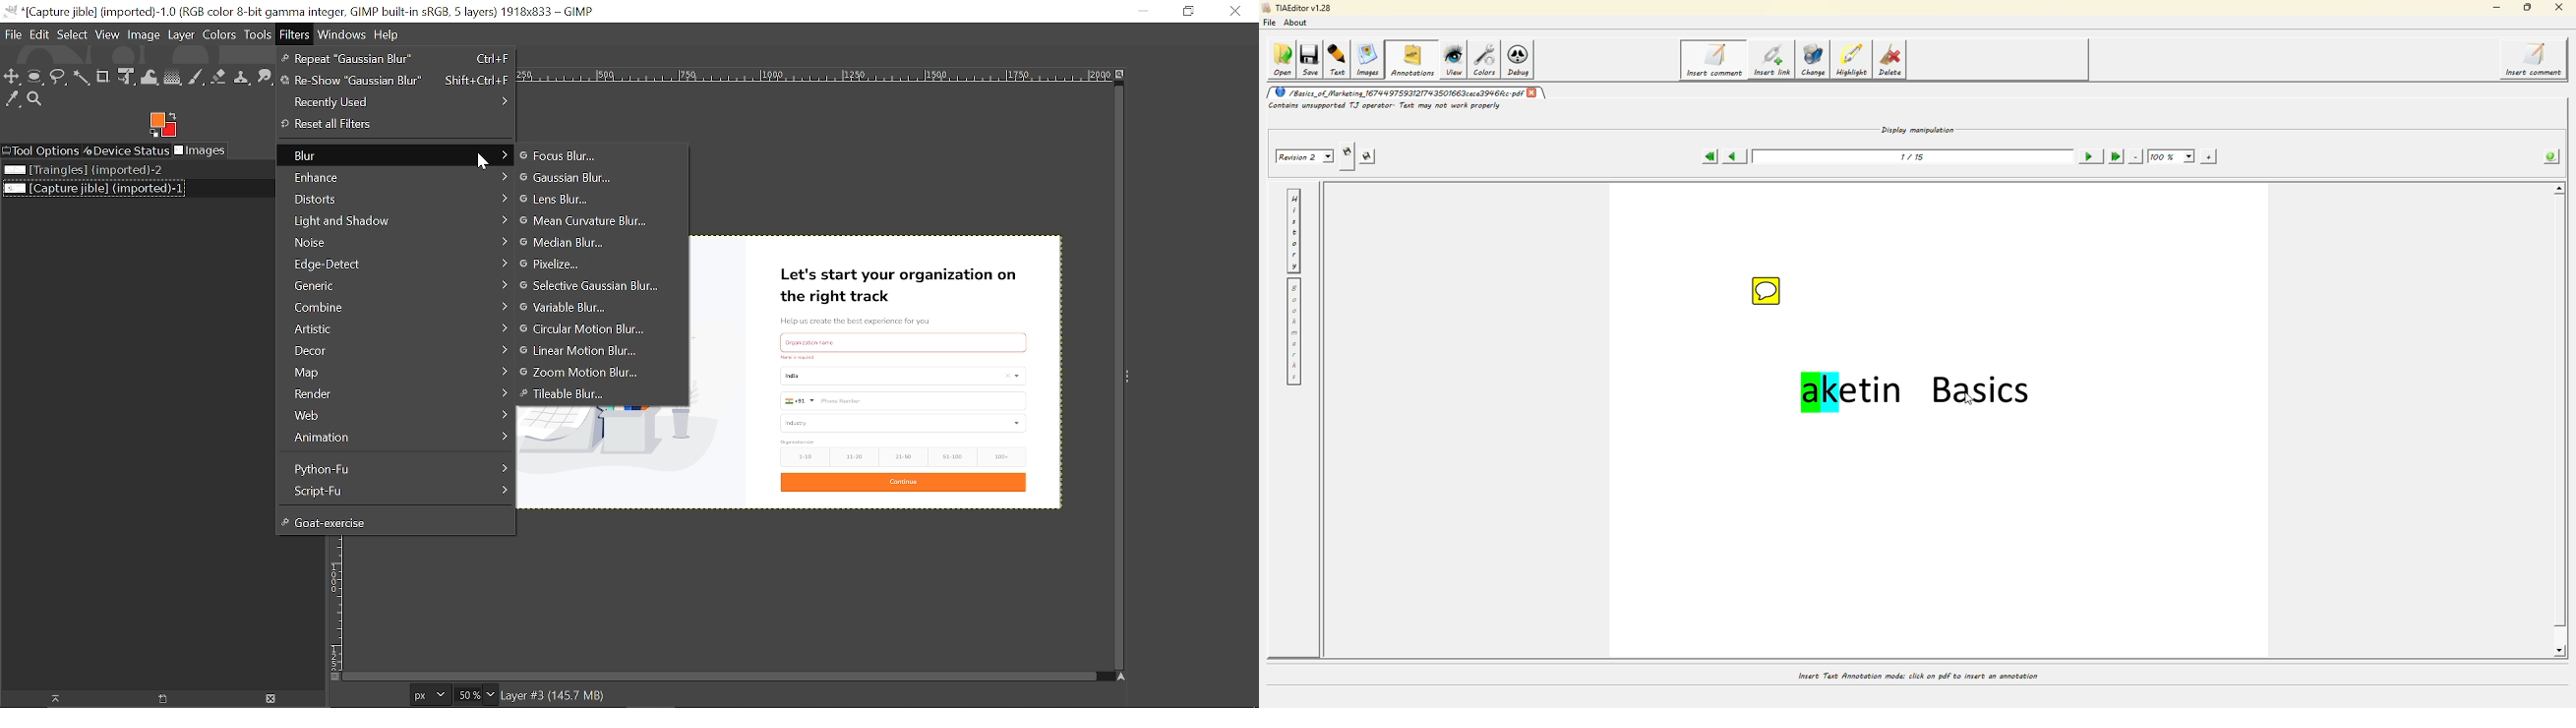  I want to click on Wrap text tool, so click(150, 78).